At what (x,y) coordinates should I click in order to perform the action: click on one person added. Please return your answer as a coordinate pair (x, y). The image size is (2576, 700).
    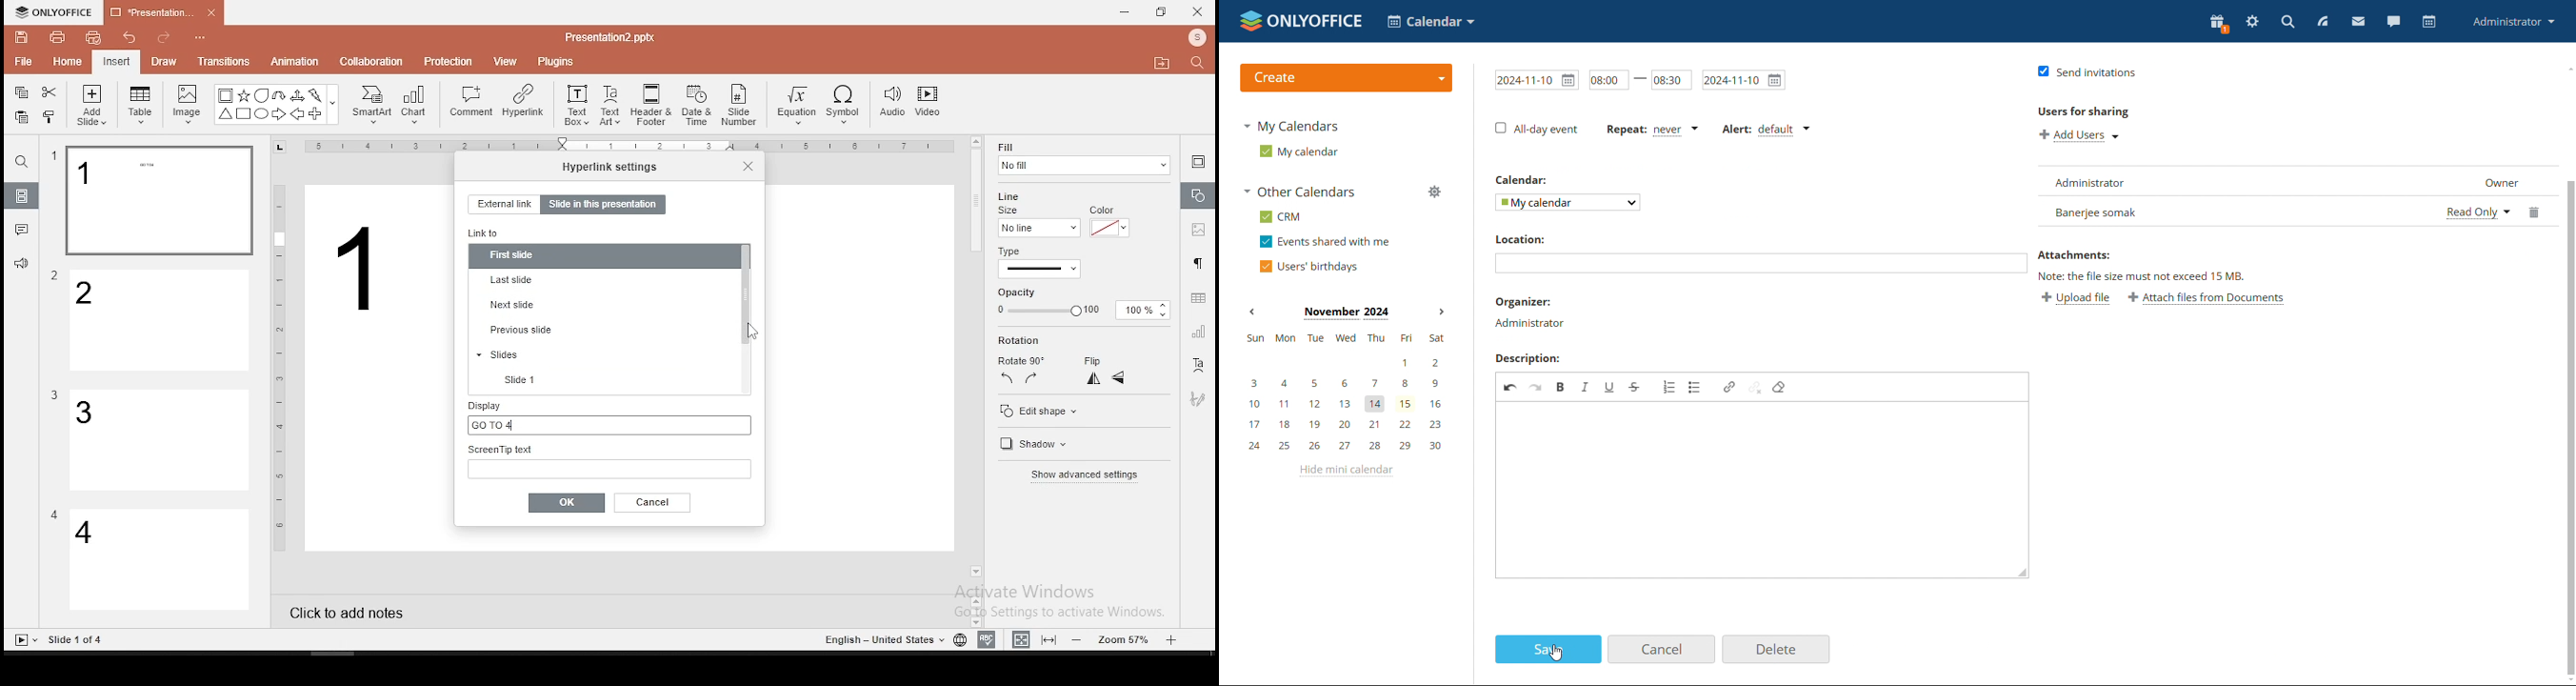
    Looking at the image, I should click on (2233, 211).